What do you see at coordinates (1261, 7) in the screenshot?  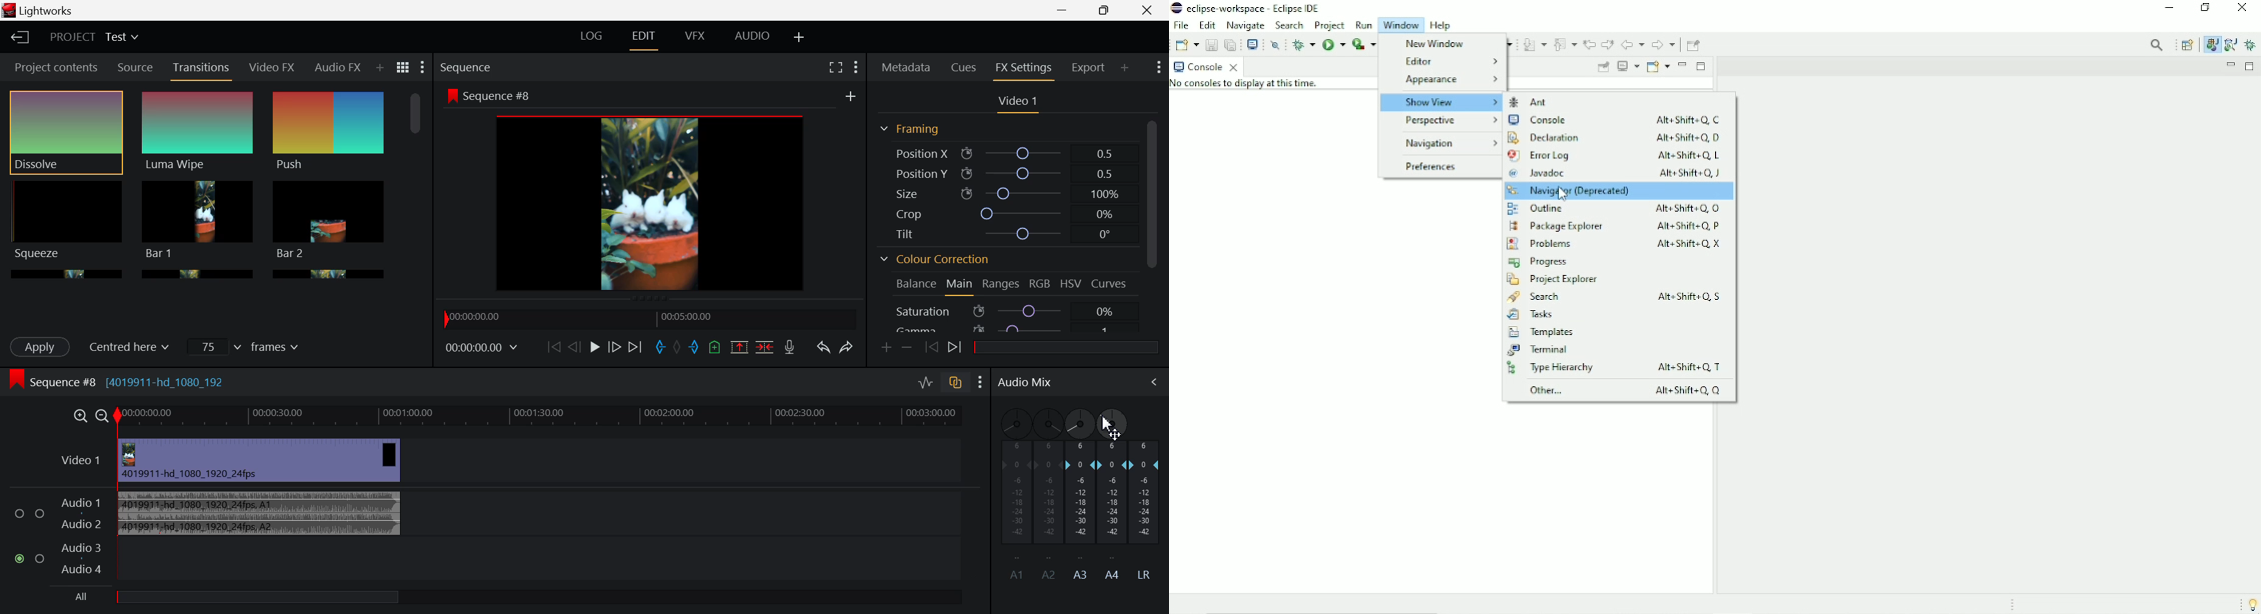 I see `eclipse-workspace - eclipse ide` at bounding box center [1261, 7].